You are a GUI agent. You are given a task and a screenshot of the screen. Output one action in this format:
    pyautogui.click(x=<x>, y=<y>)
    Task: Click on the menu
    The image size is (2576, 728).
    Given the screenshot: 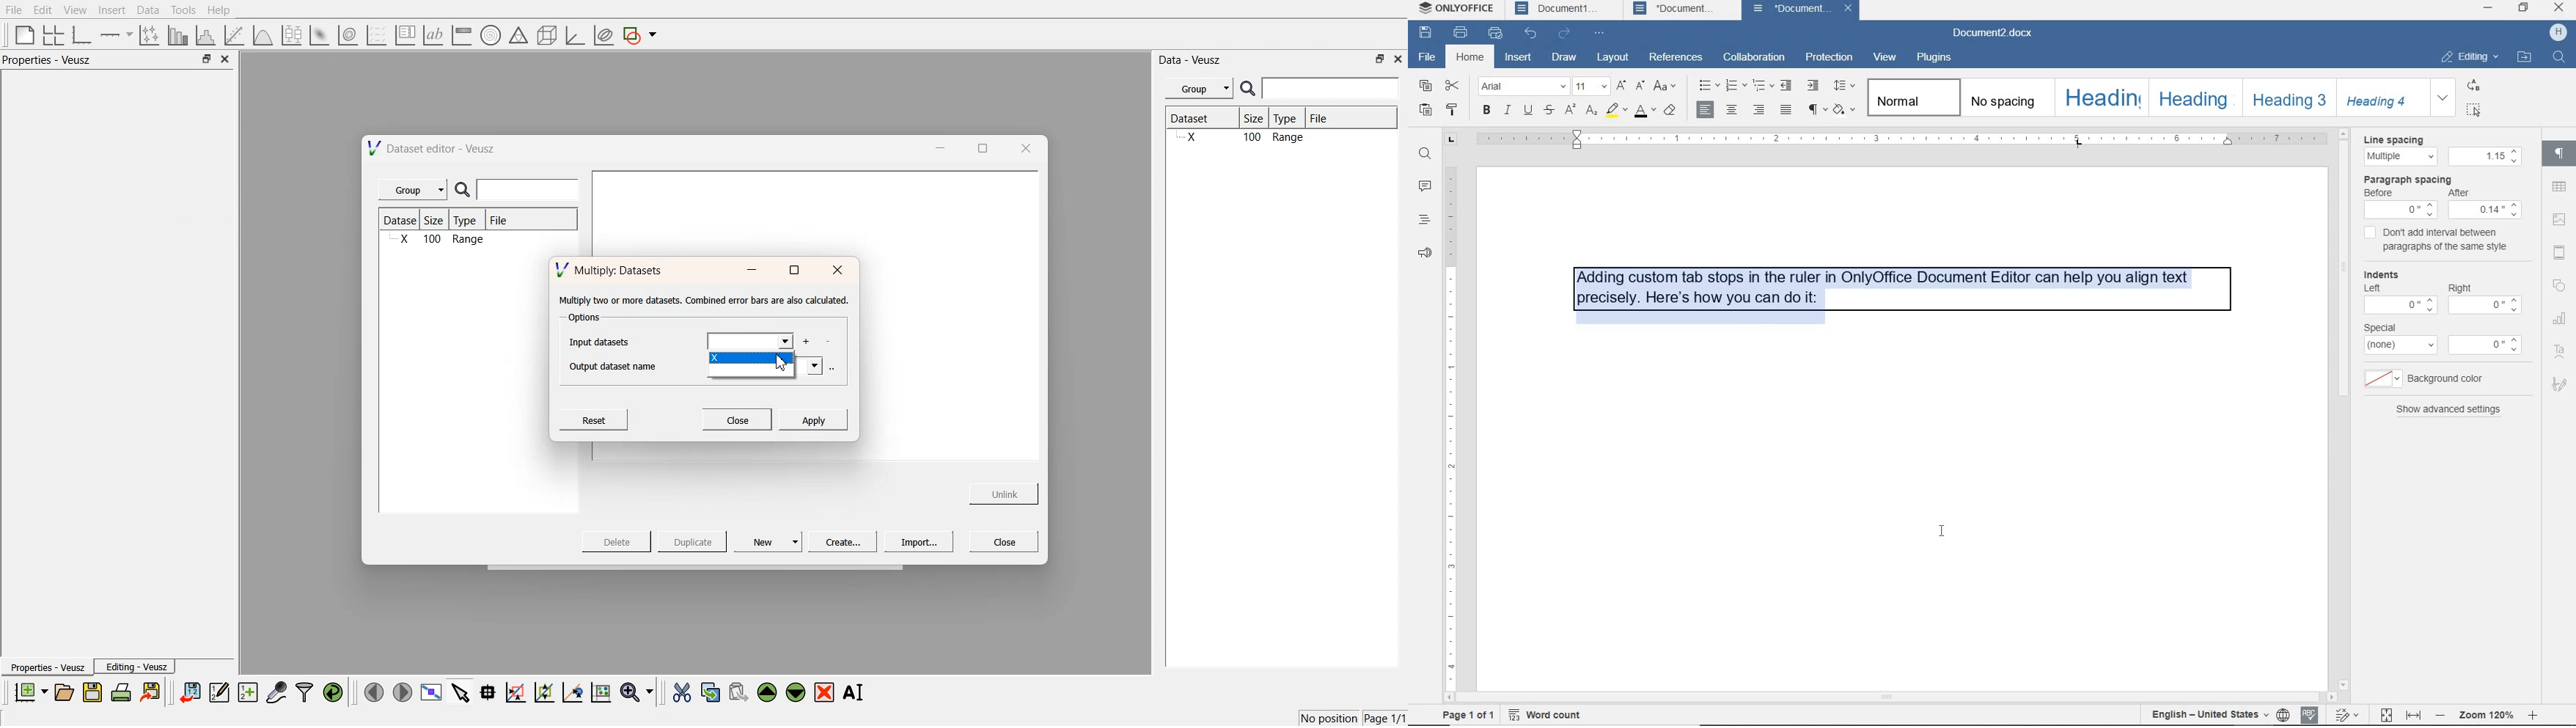 What is the action you would take?
    pyautogui.click(x=2483, y=307)
    